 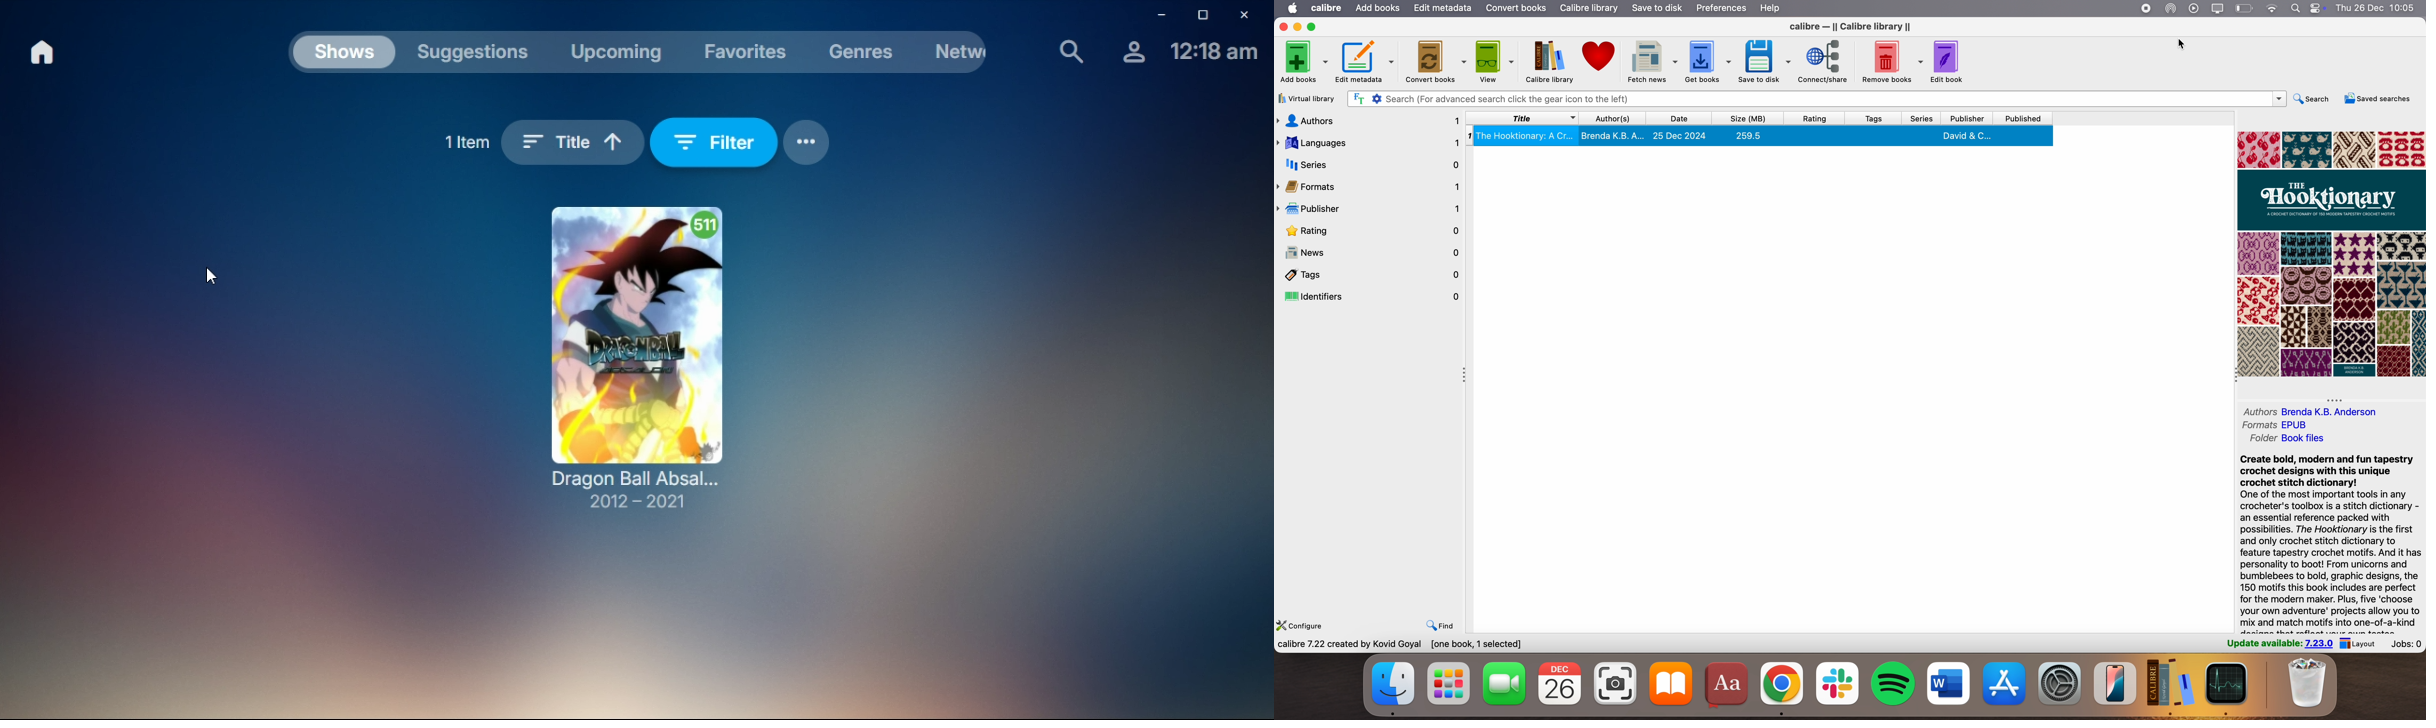 I want to click on filter, so click(x=720, y=142).